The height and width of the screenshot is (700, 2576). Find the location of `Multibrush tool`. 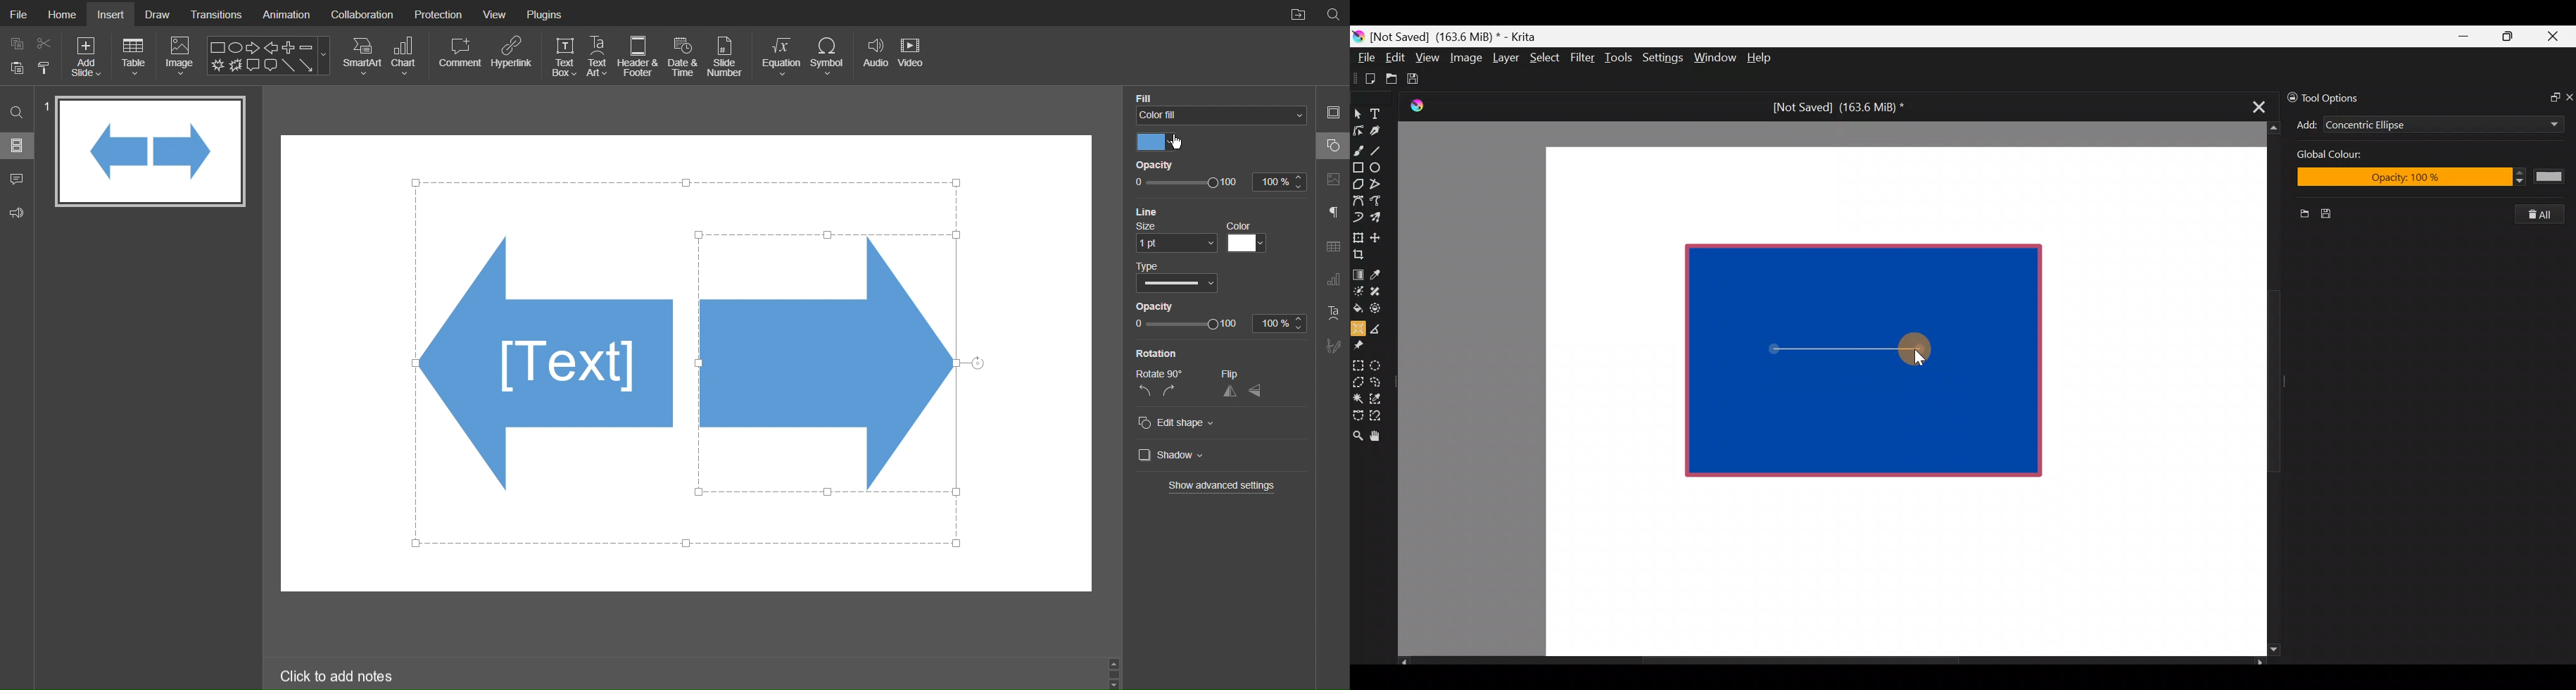

Multibrush tool is located at coordinates (1381, 217).